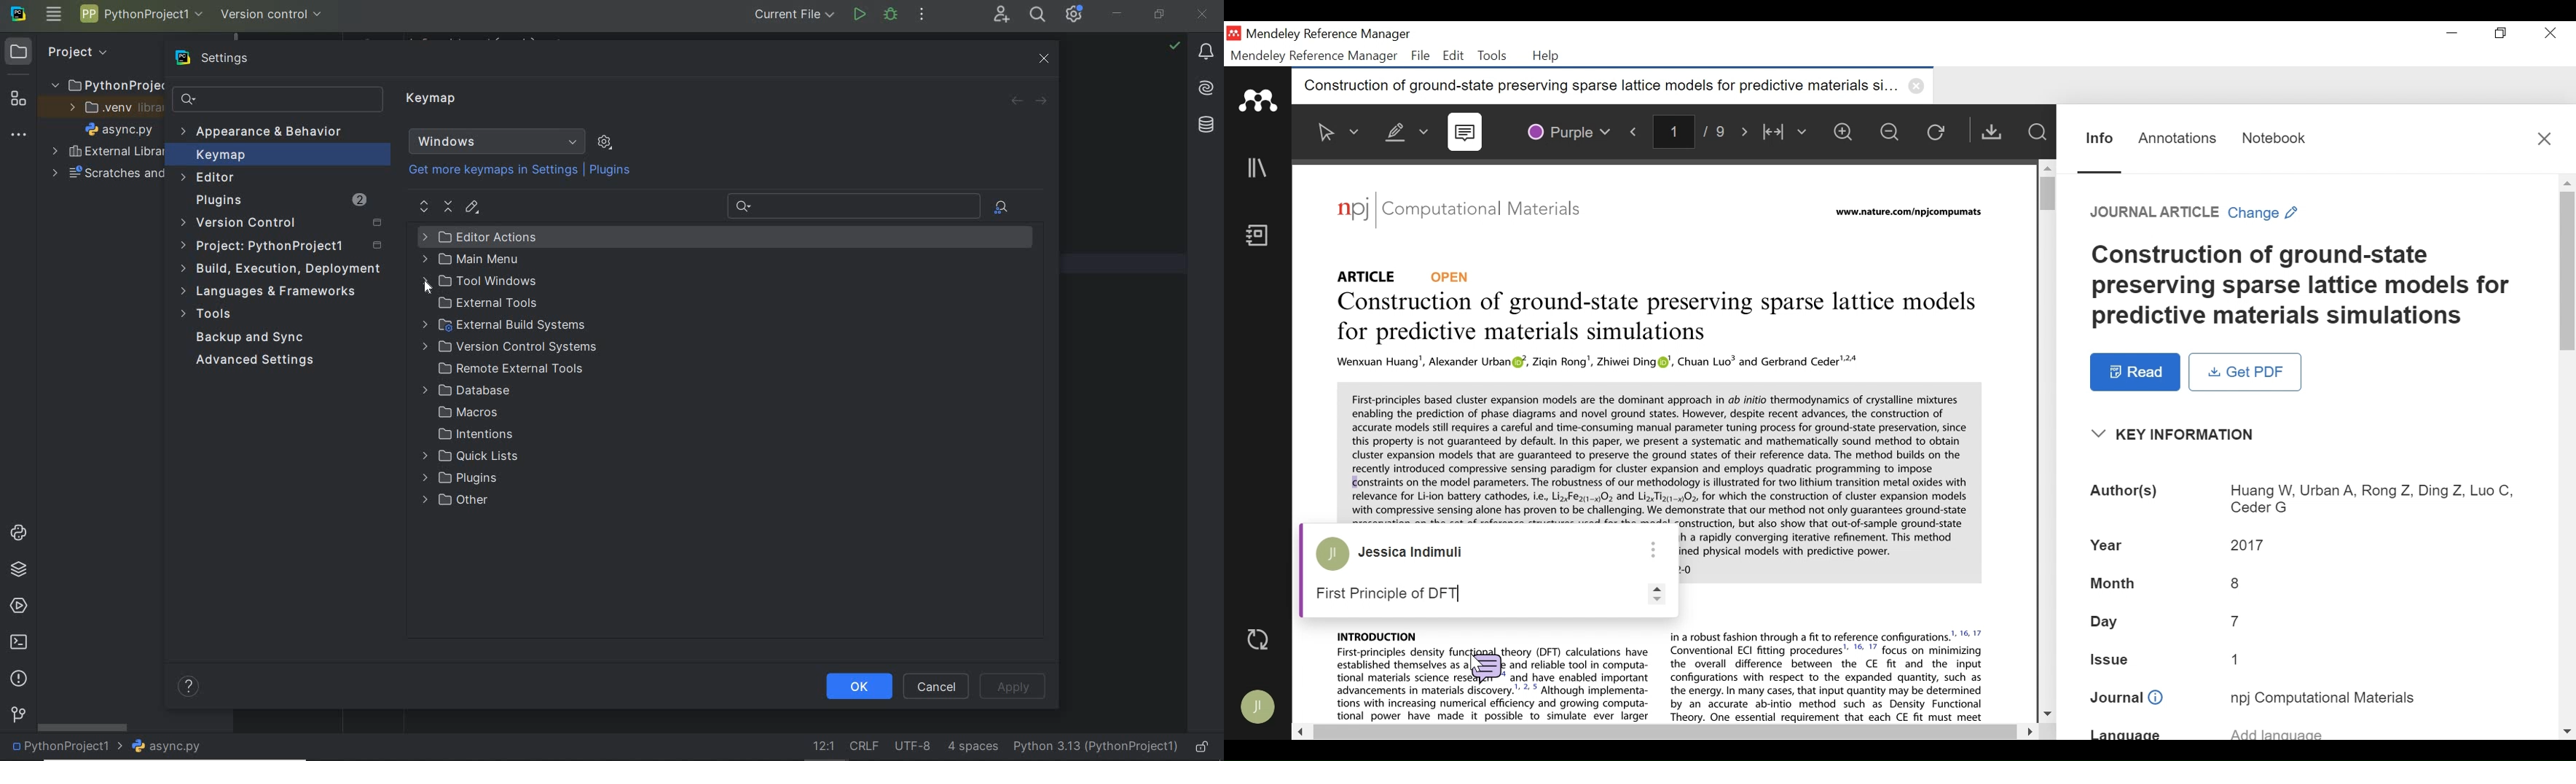  What do you see at coordinates (2308, 698) in the screenshot?
I see `Journal` at bounding box center [2308, 698].